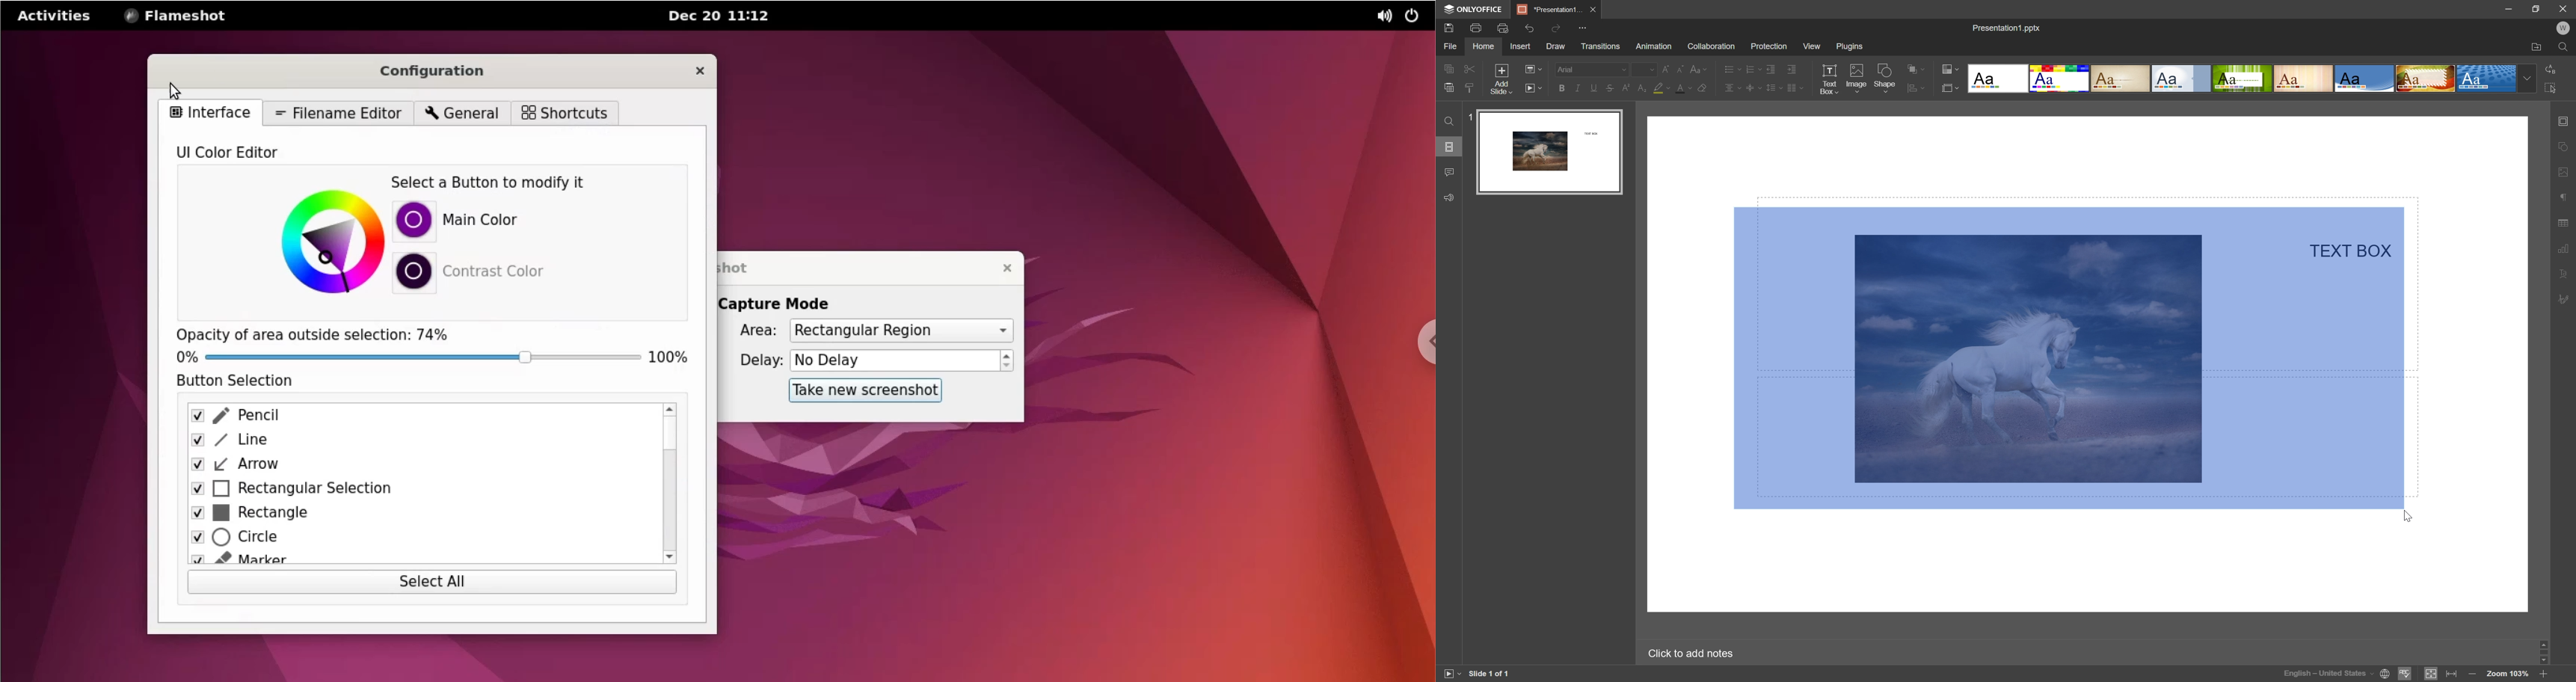 The image size is (2576, 700). Describe the element at coordinates (1950, 89) in the screenshot. I see `select slide size` at that location.